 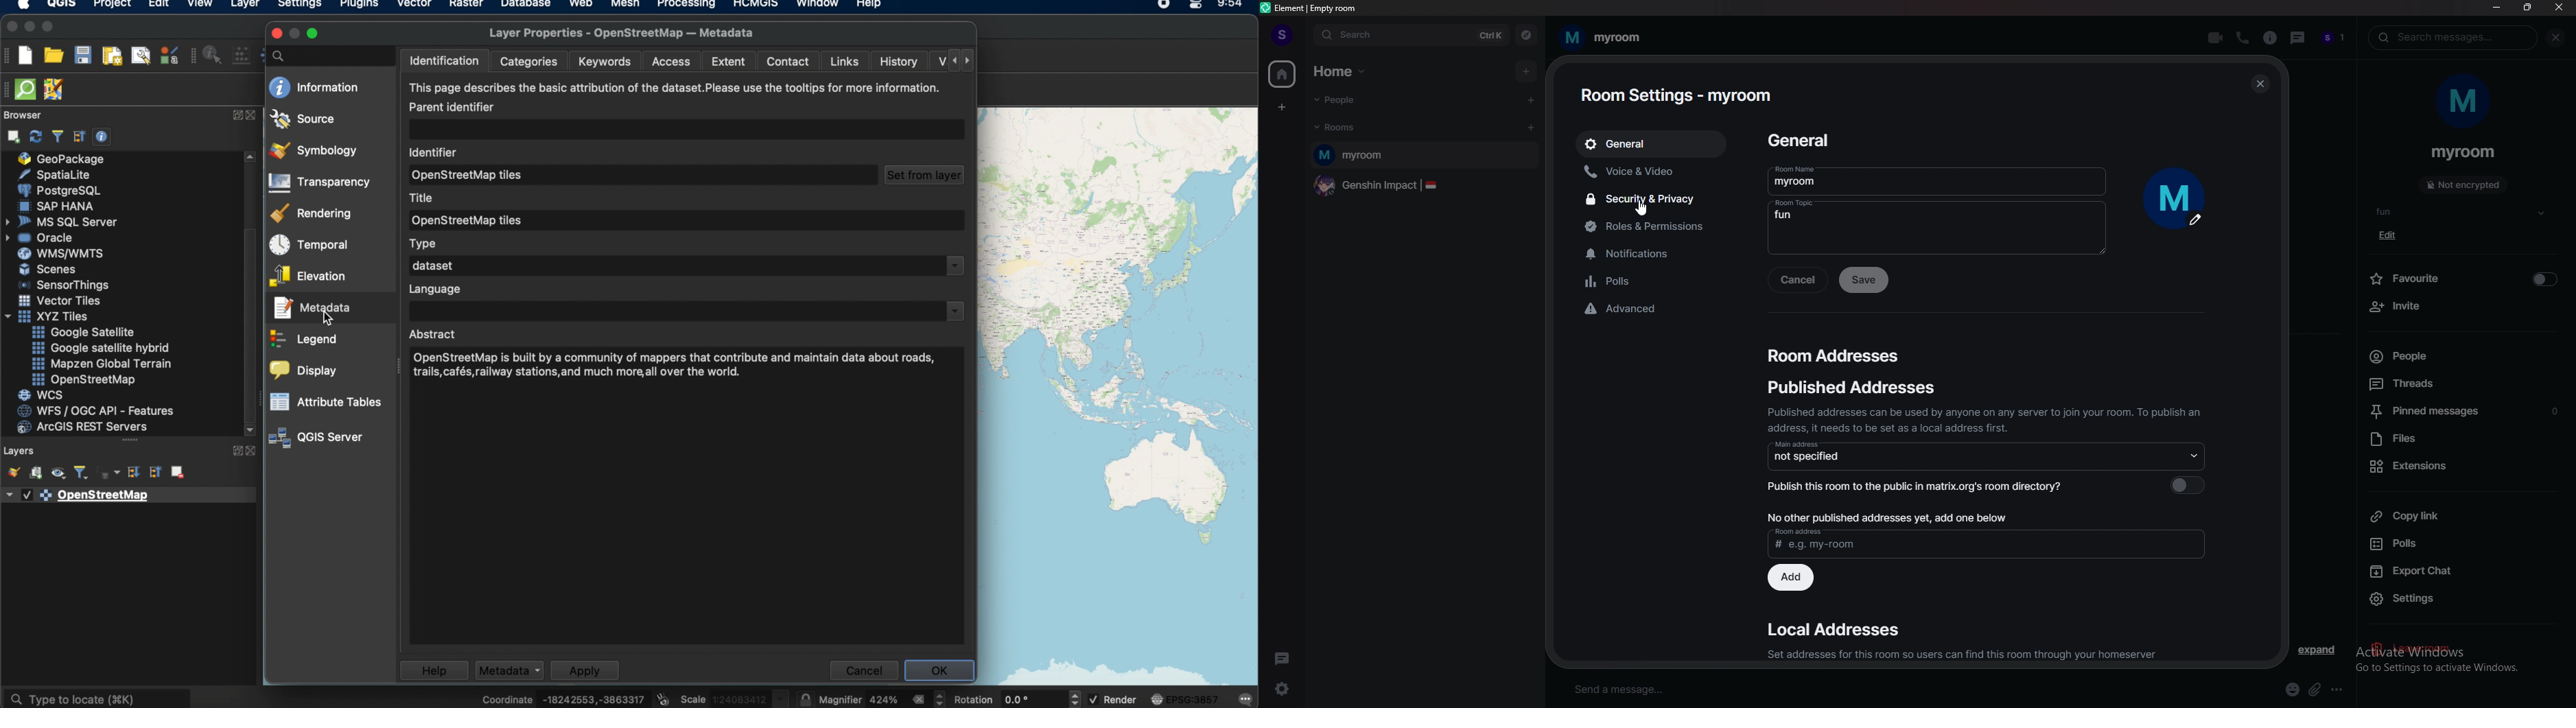 What do you see at coordinates (2463, 543) in the screenshot?
I see `polls` at bounding box center [2463, 543].